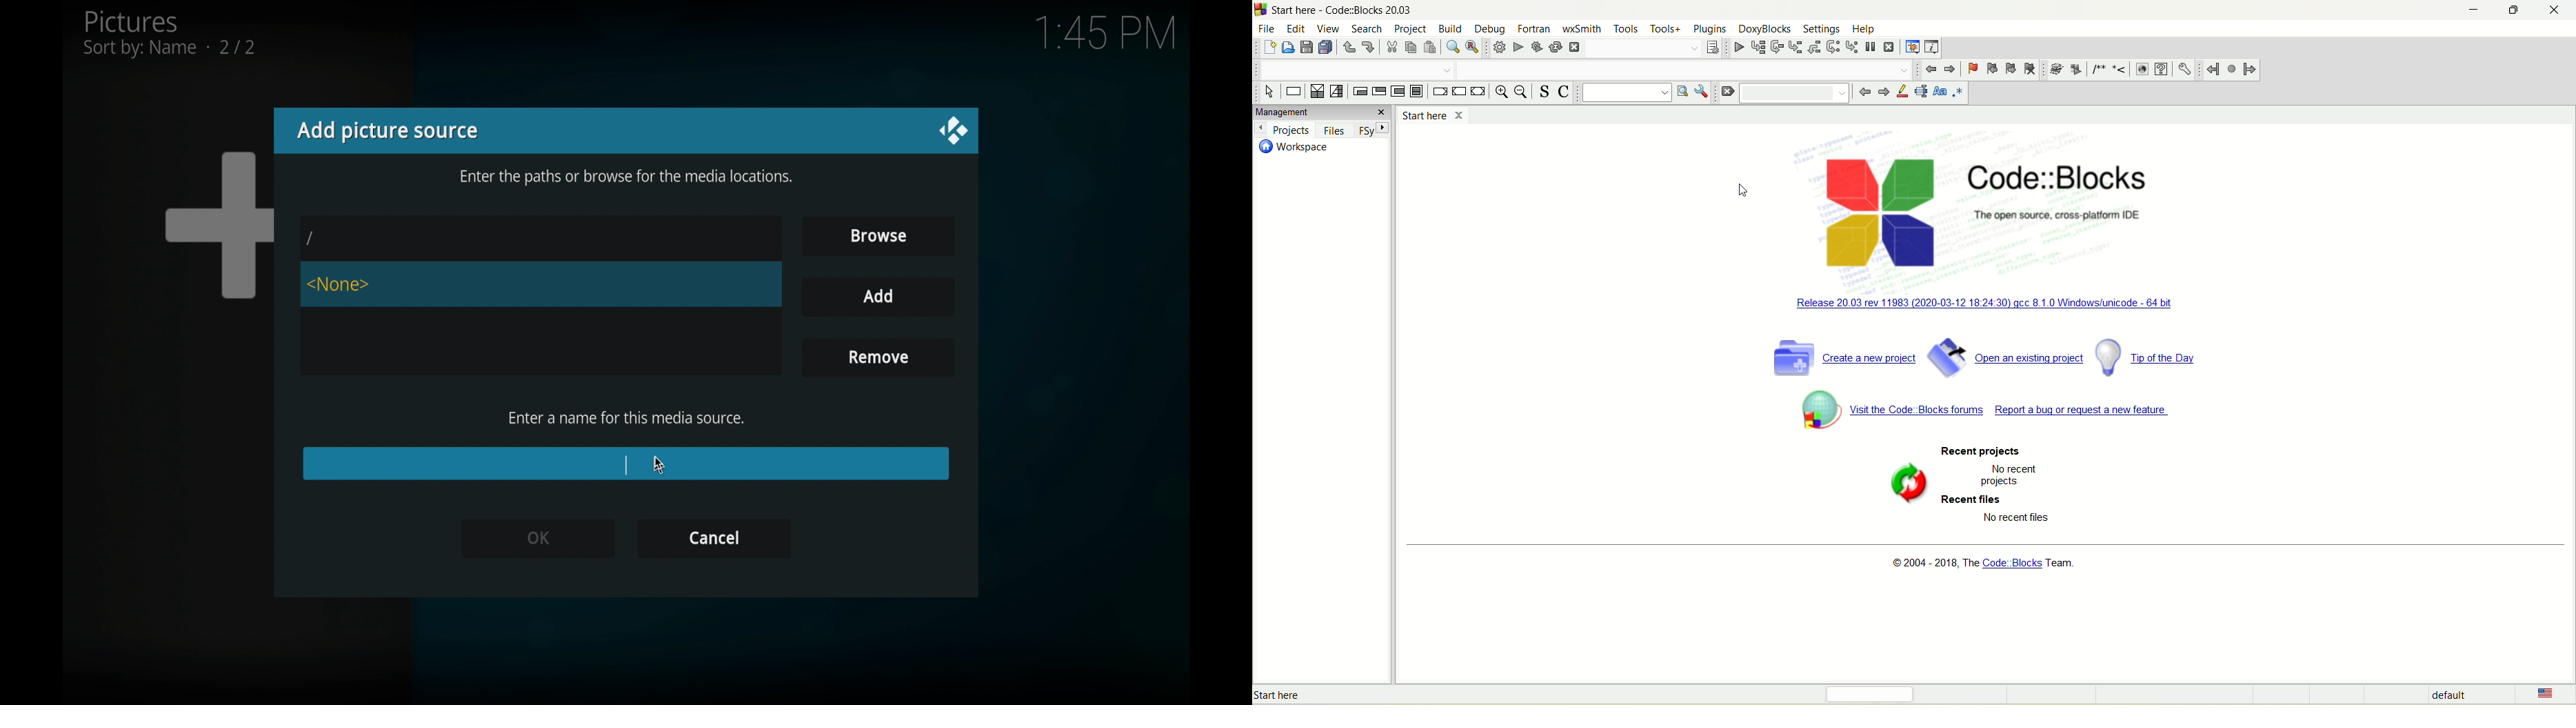 The height and width of the screenshot is (728, 2576). What do you see at coordinates (1472, 46) in the screenshot?
I see `replace` at bounding box center [1472, 46].